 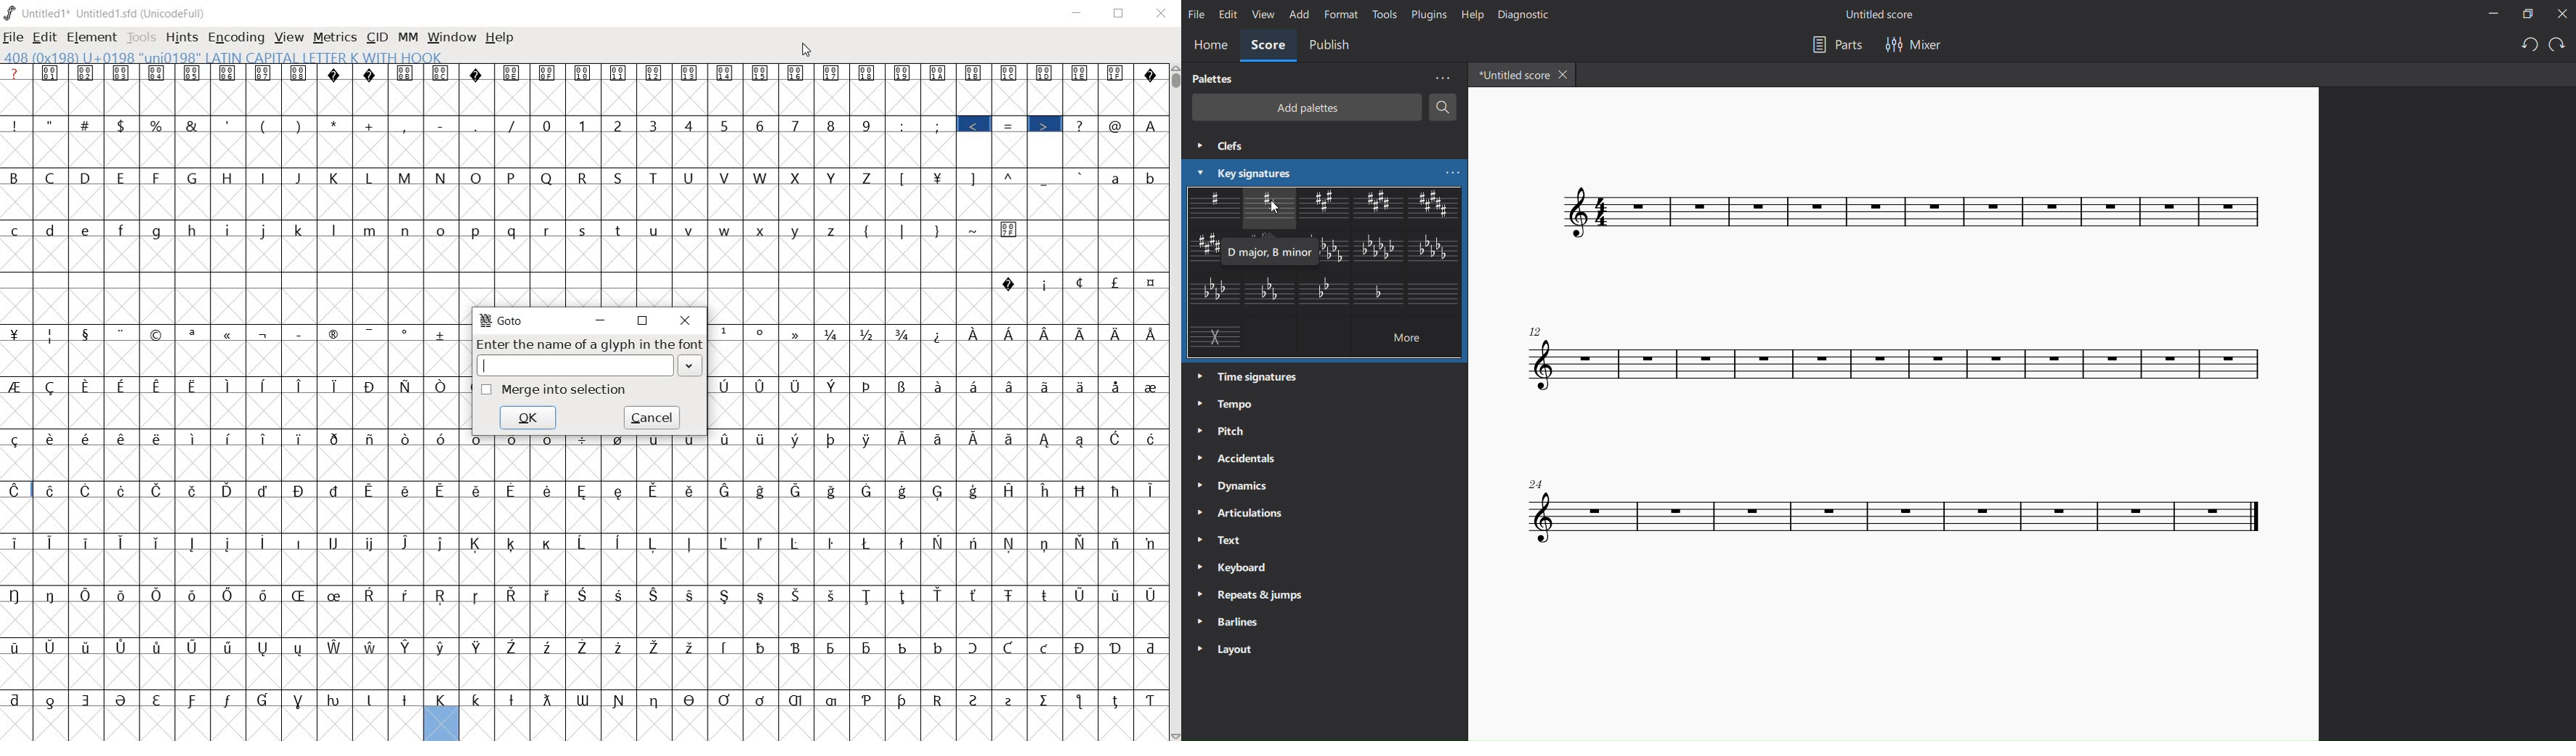 What do you see at coordinates (1226, 13) in the screenshot?
I see `edit` at bounding box center [1226, 13].